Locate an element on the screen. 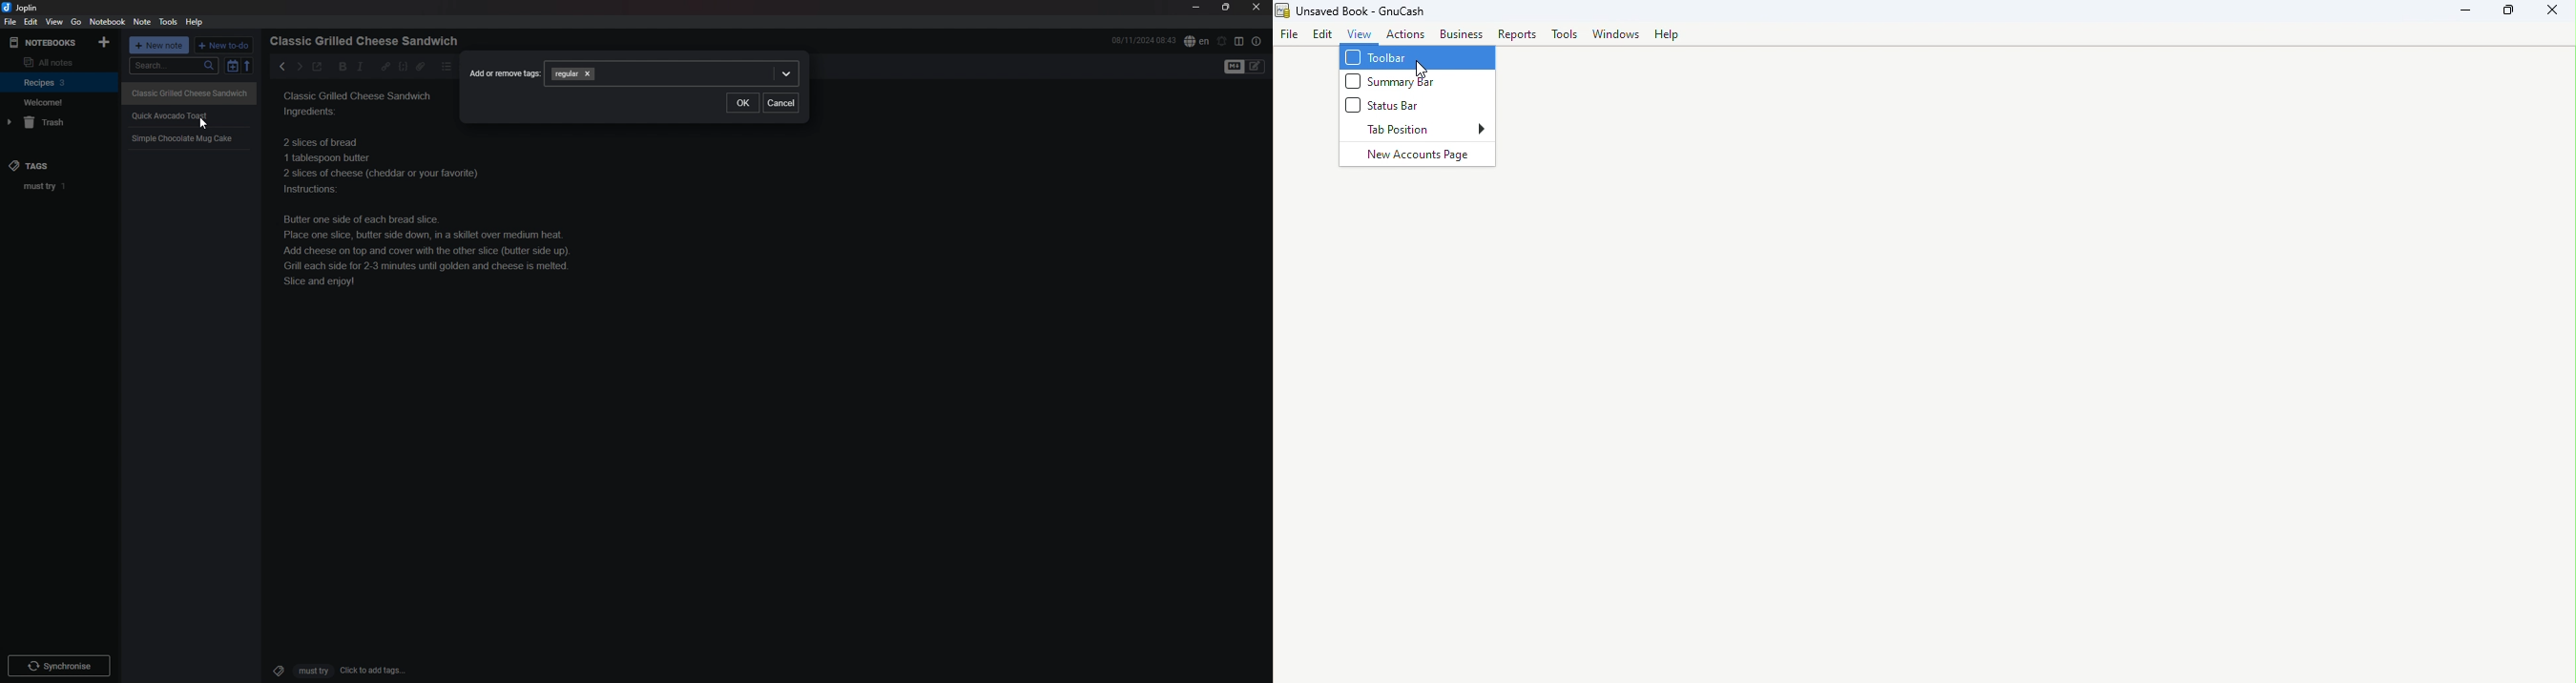  new note is located at coordinates (160, 46).